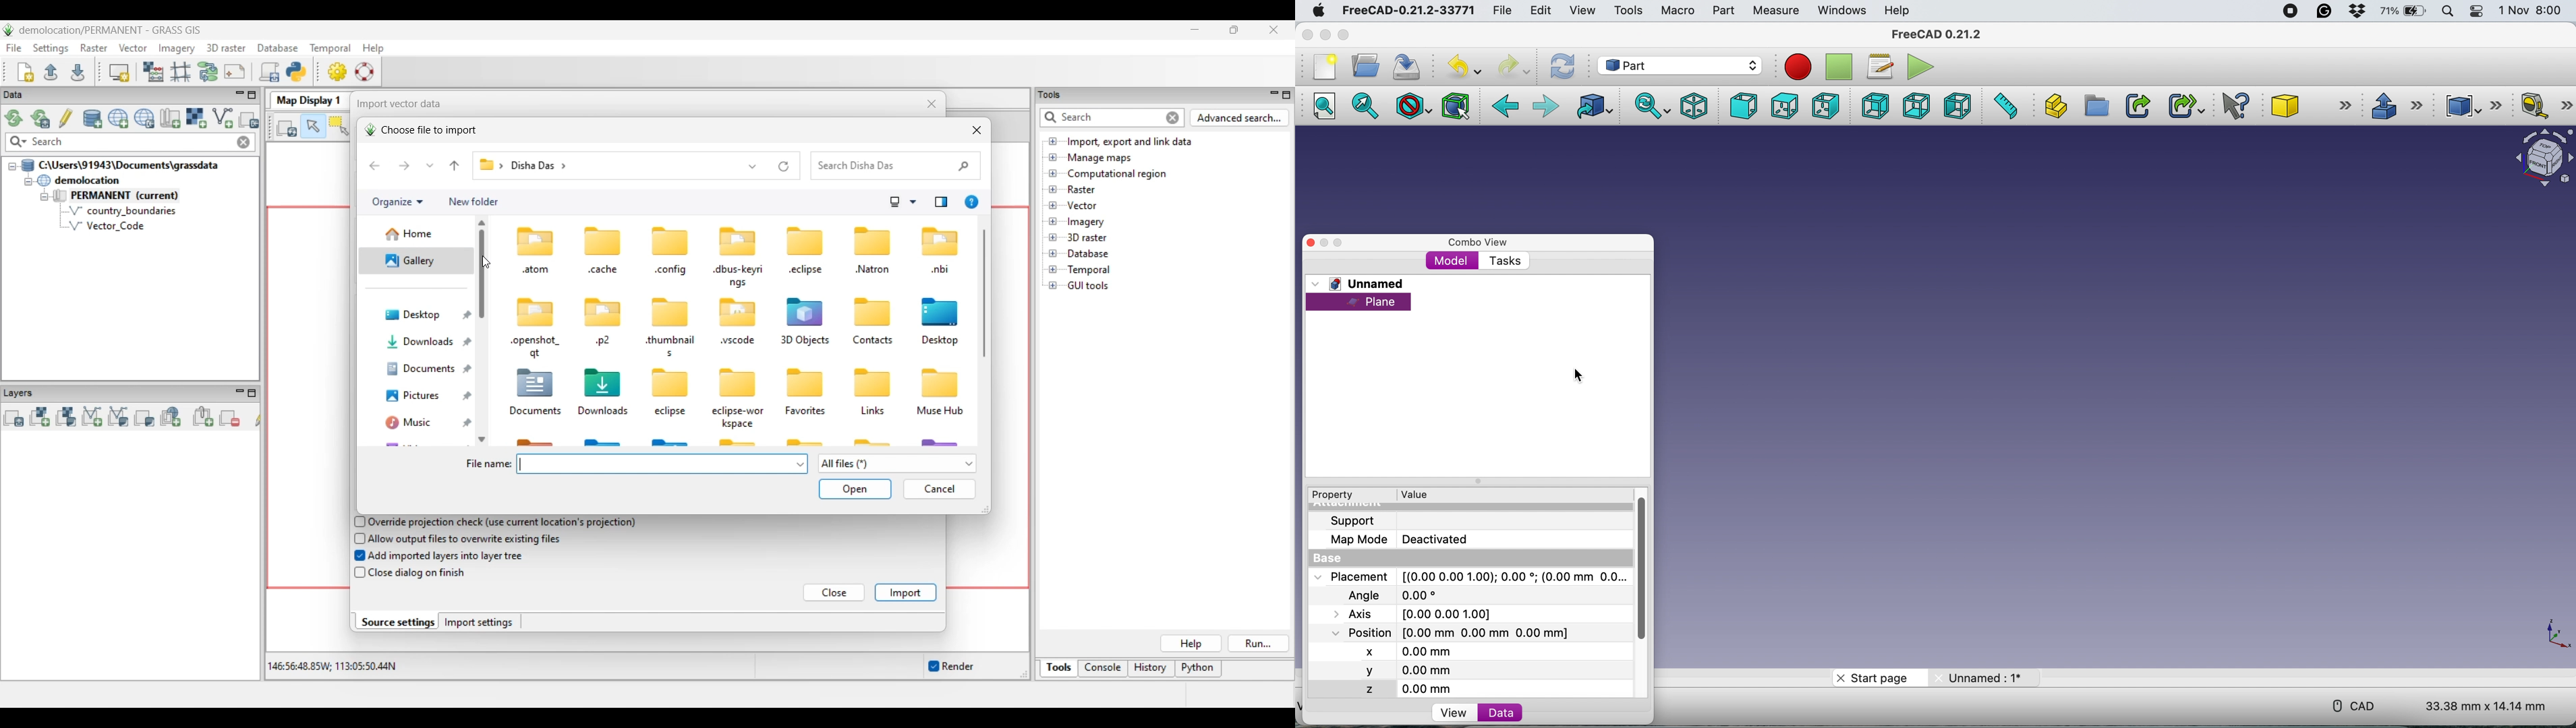  Describe the element at coordinates (2311, 107) in the screenshot. I see `cube` at that location.